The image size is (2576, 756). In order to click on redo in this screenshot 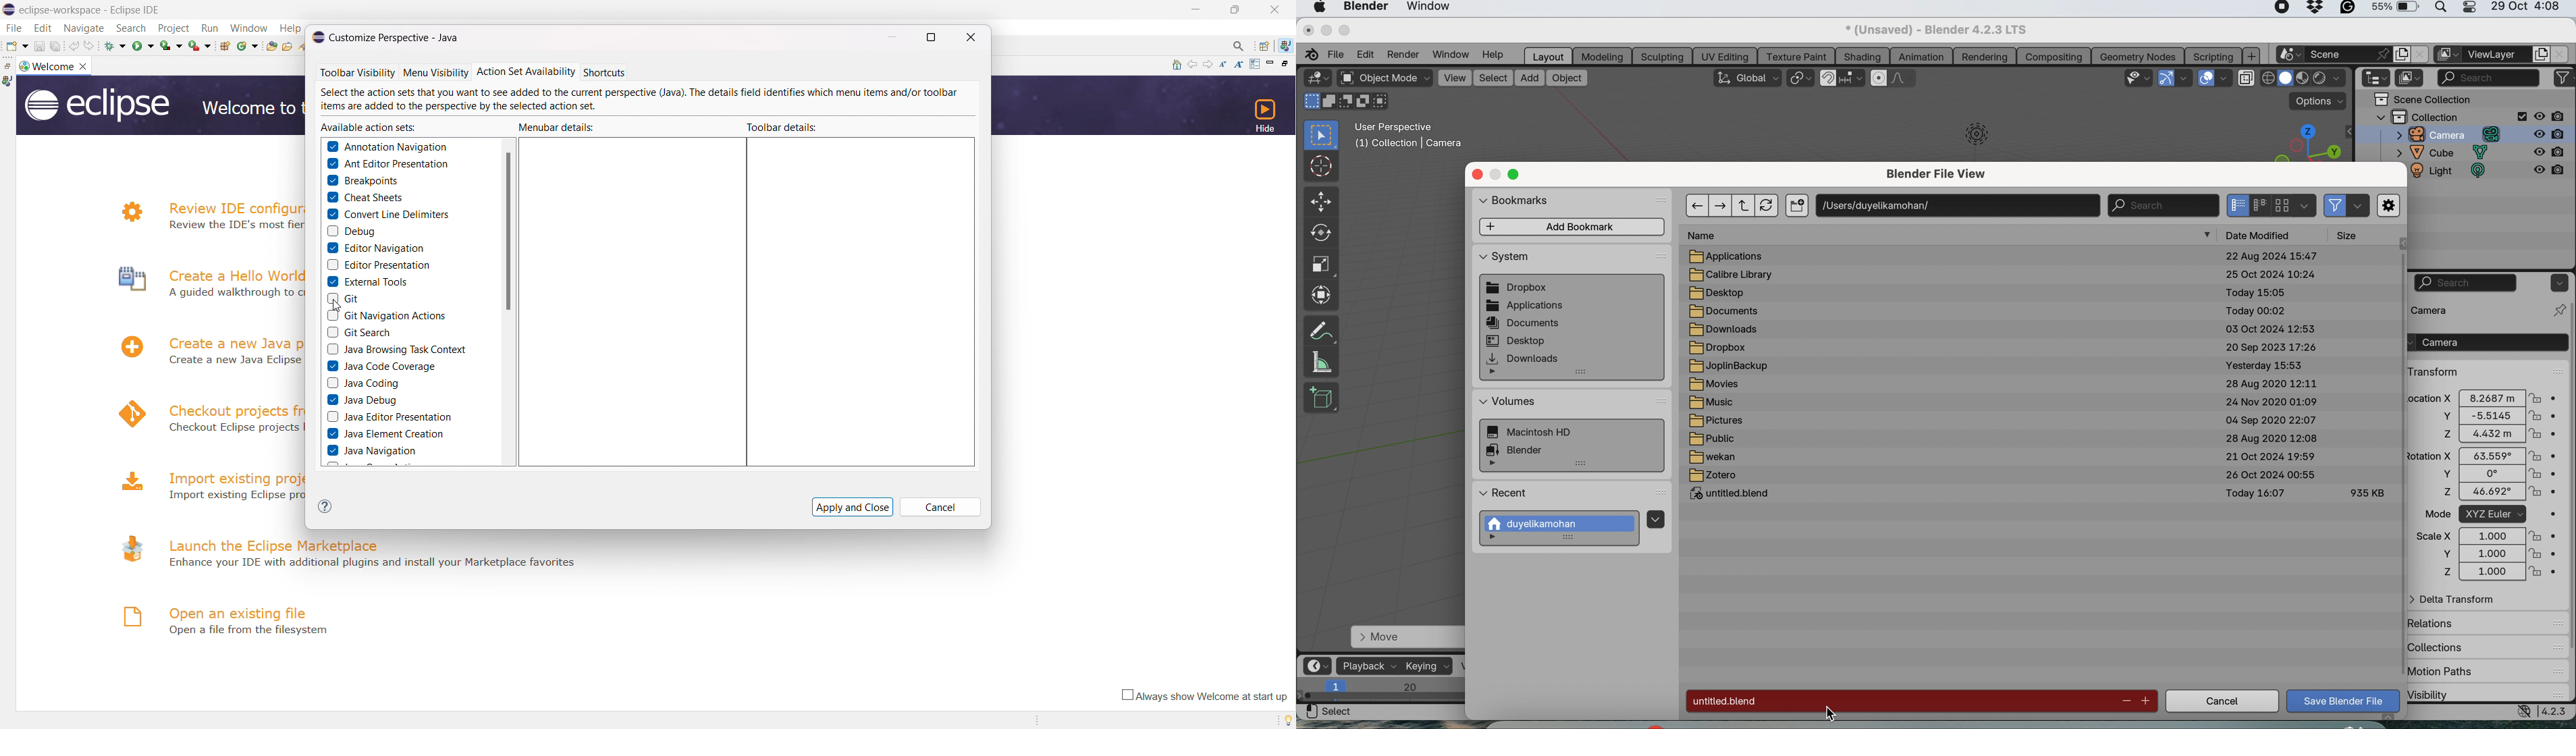, I will do `click(90, 46)`.